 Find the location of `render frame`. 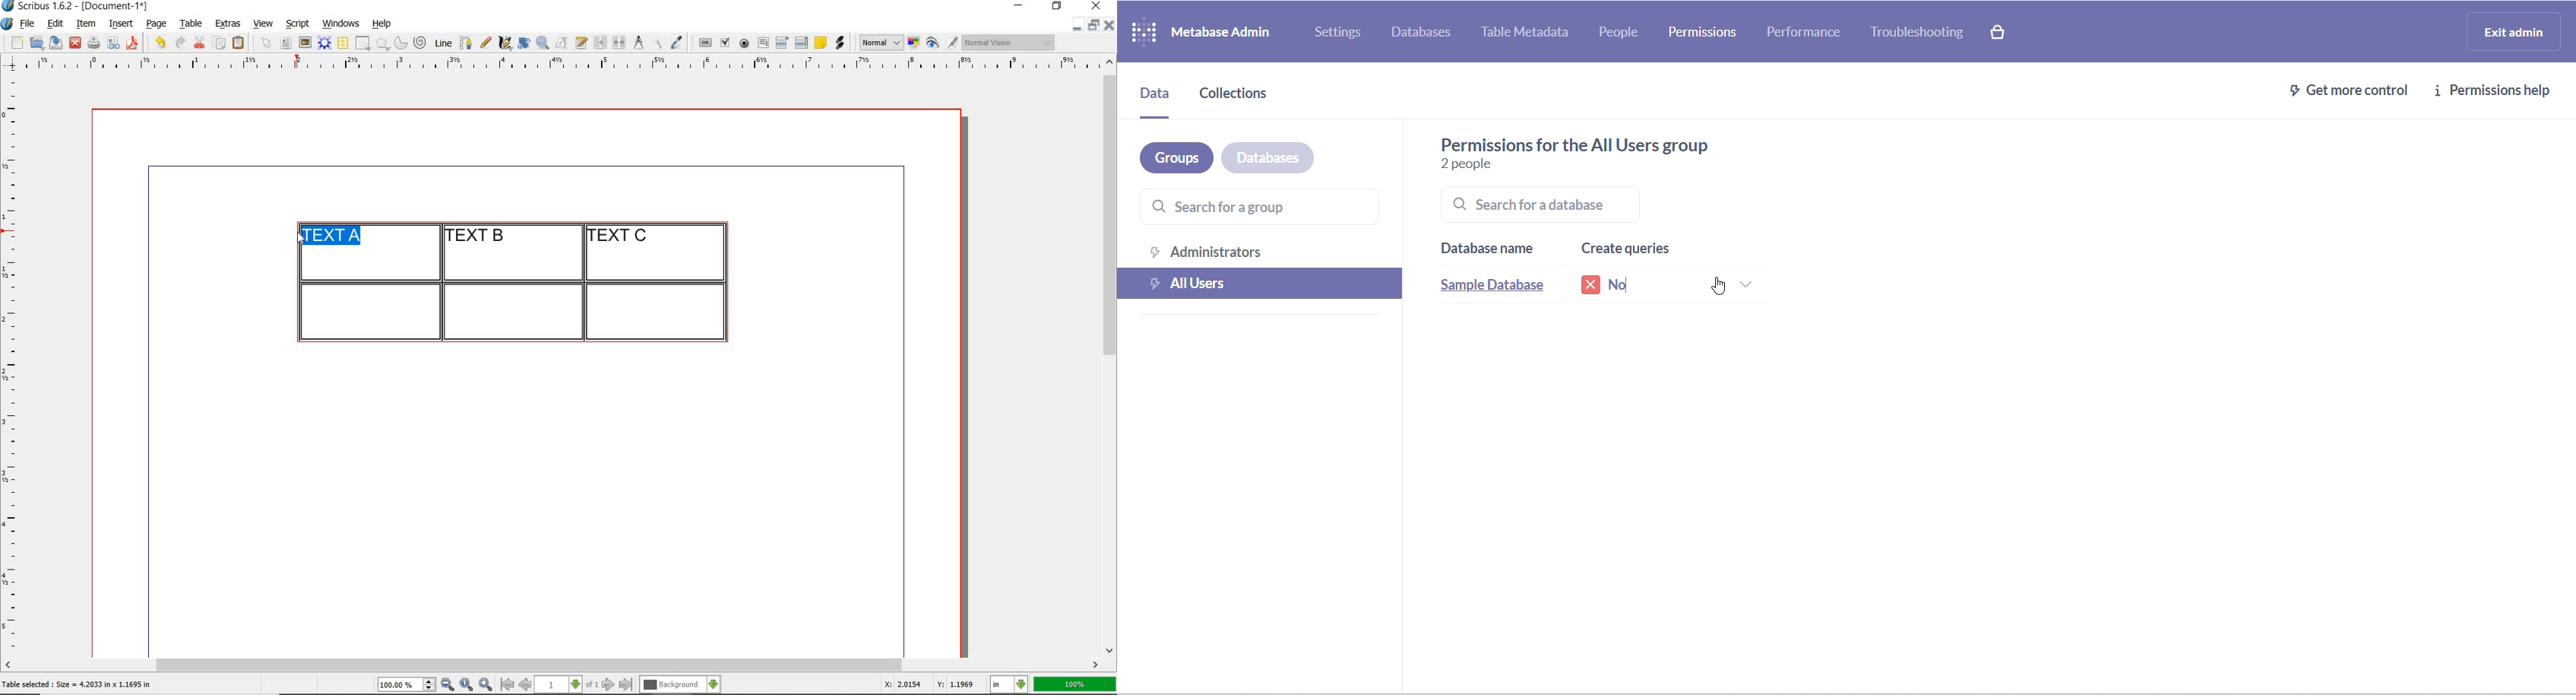

render frame is located at coordinates (325, 43).